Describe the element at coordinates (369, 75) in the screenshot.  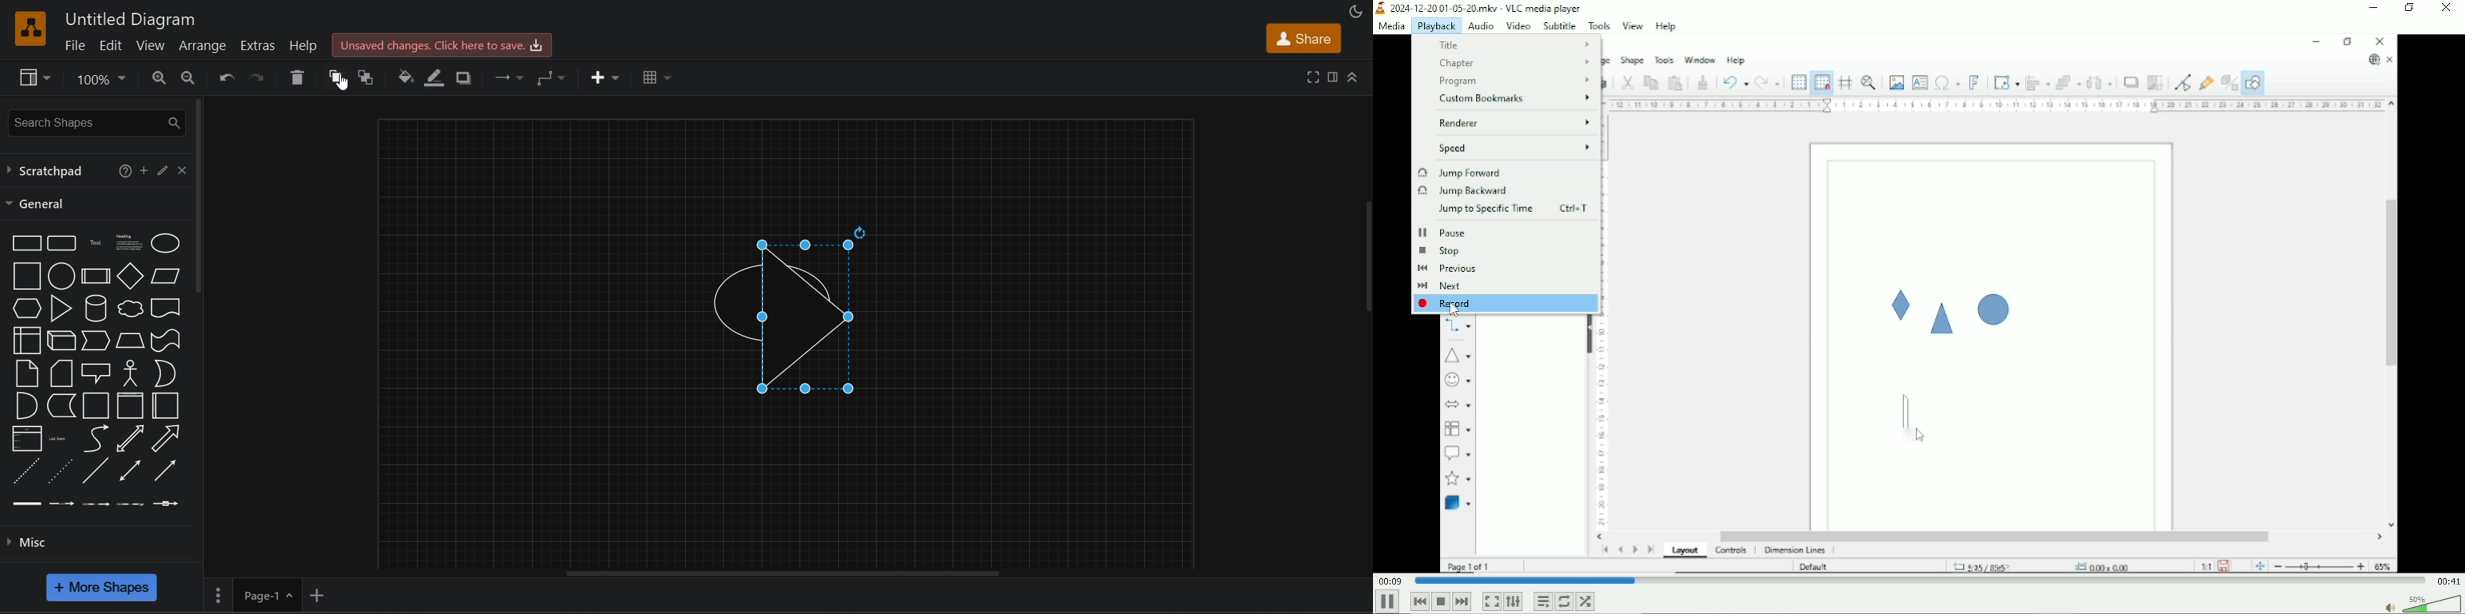
I see `to back` at that location.